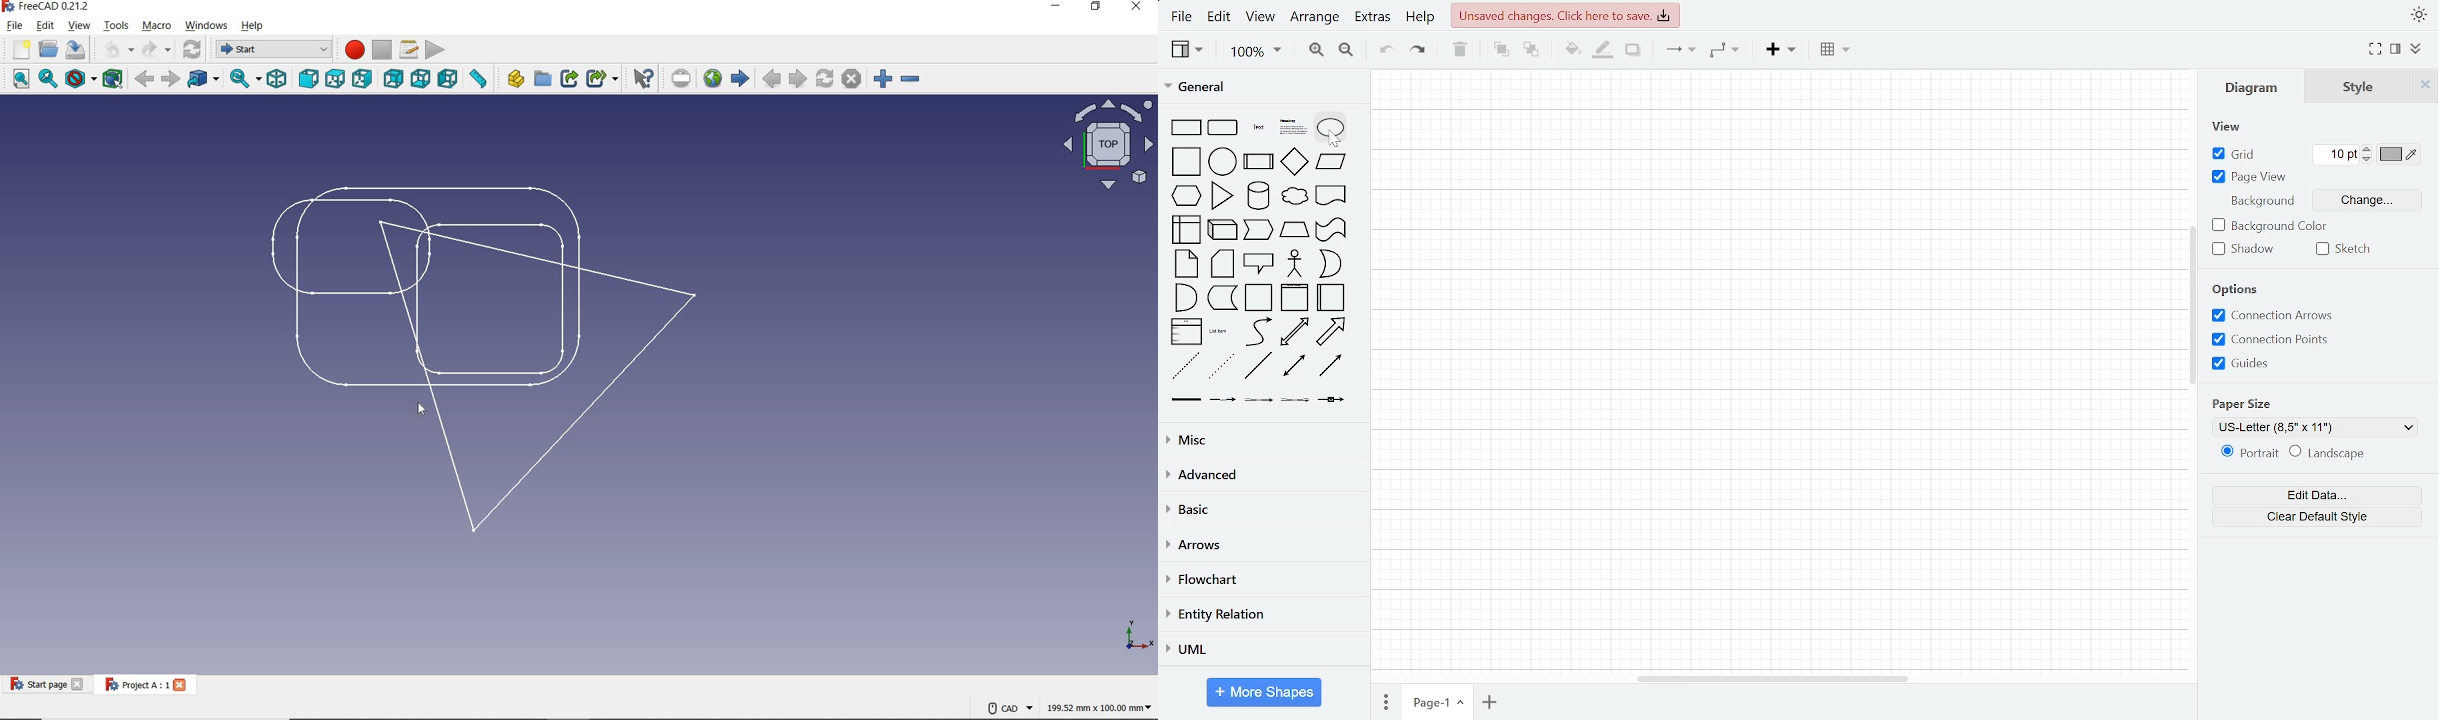 Image resolution: width=2464 pixels, height=728 pixels. Describe the element at coordinates (1221, 367) in the screenshot. I see `dotted line` at that location.